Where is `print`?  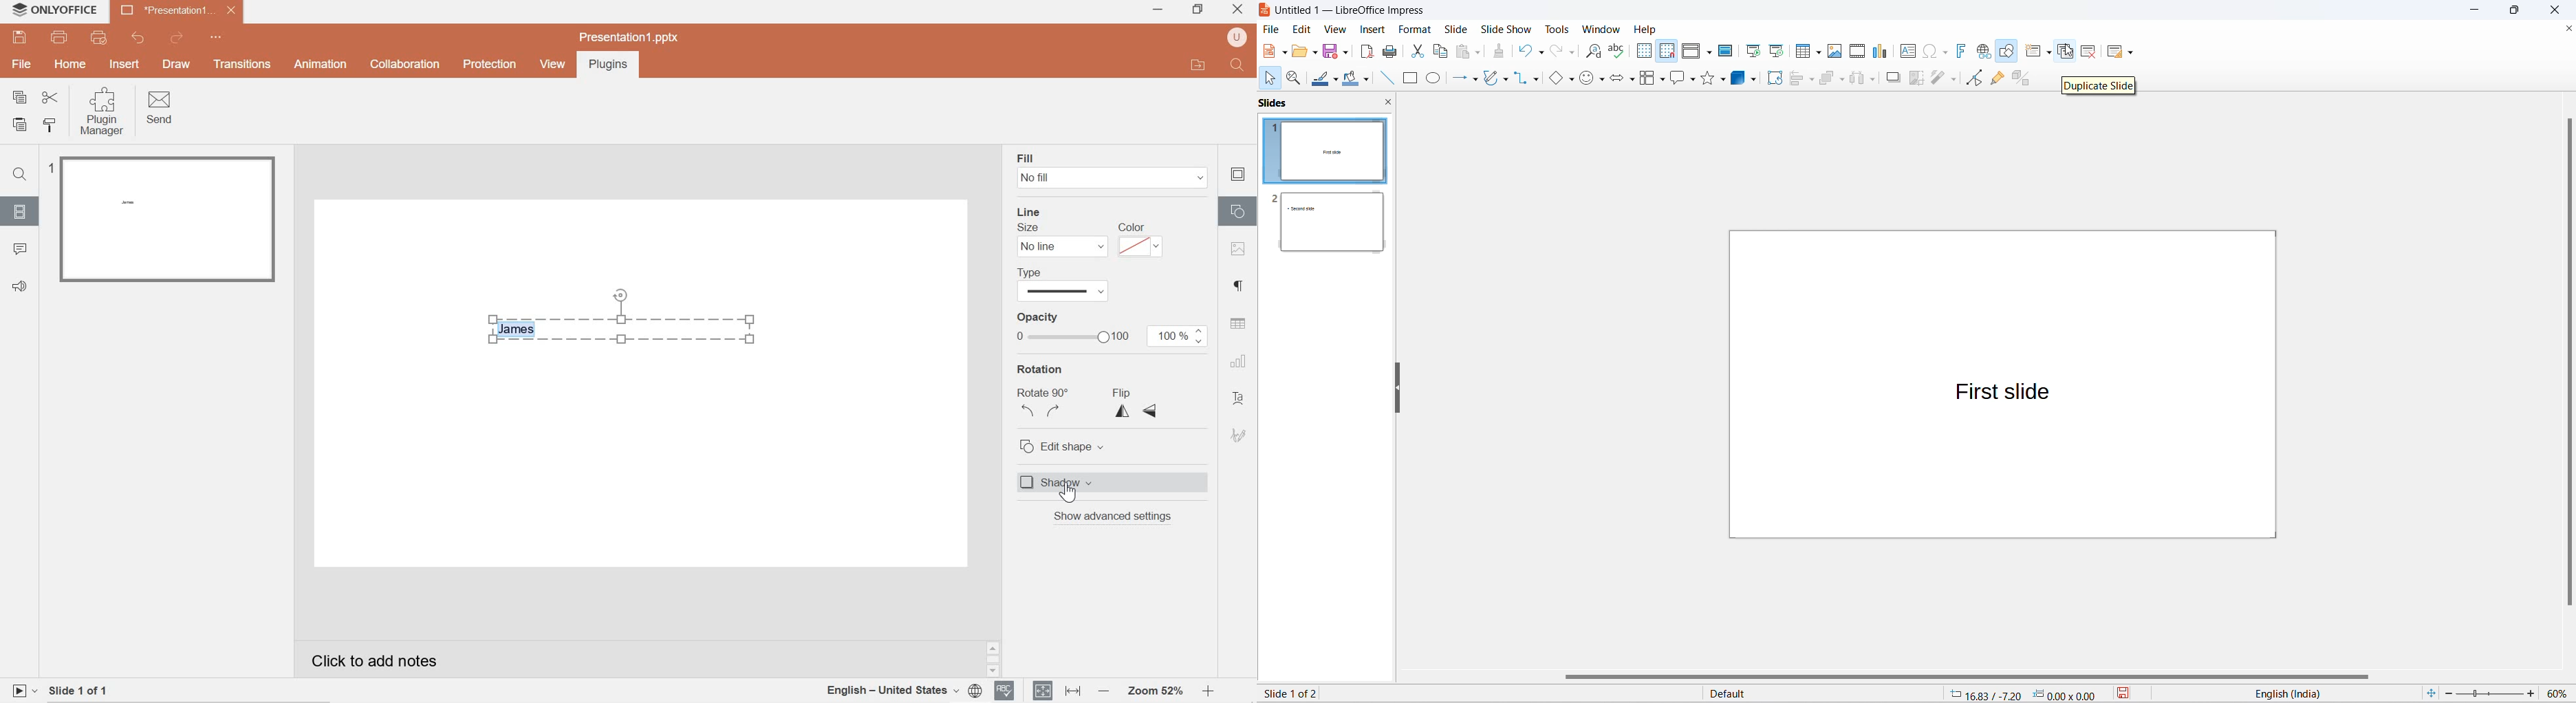 print is located at coordinates (61, 38).